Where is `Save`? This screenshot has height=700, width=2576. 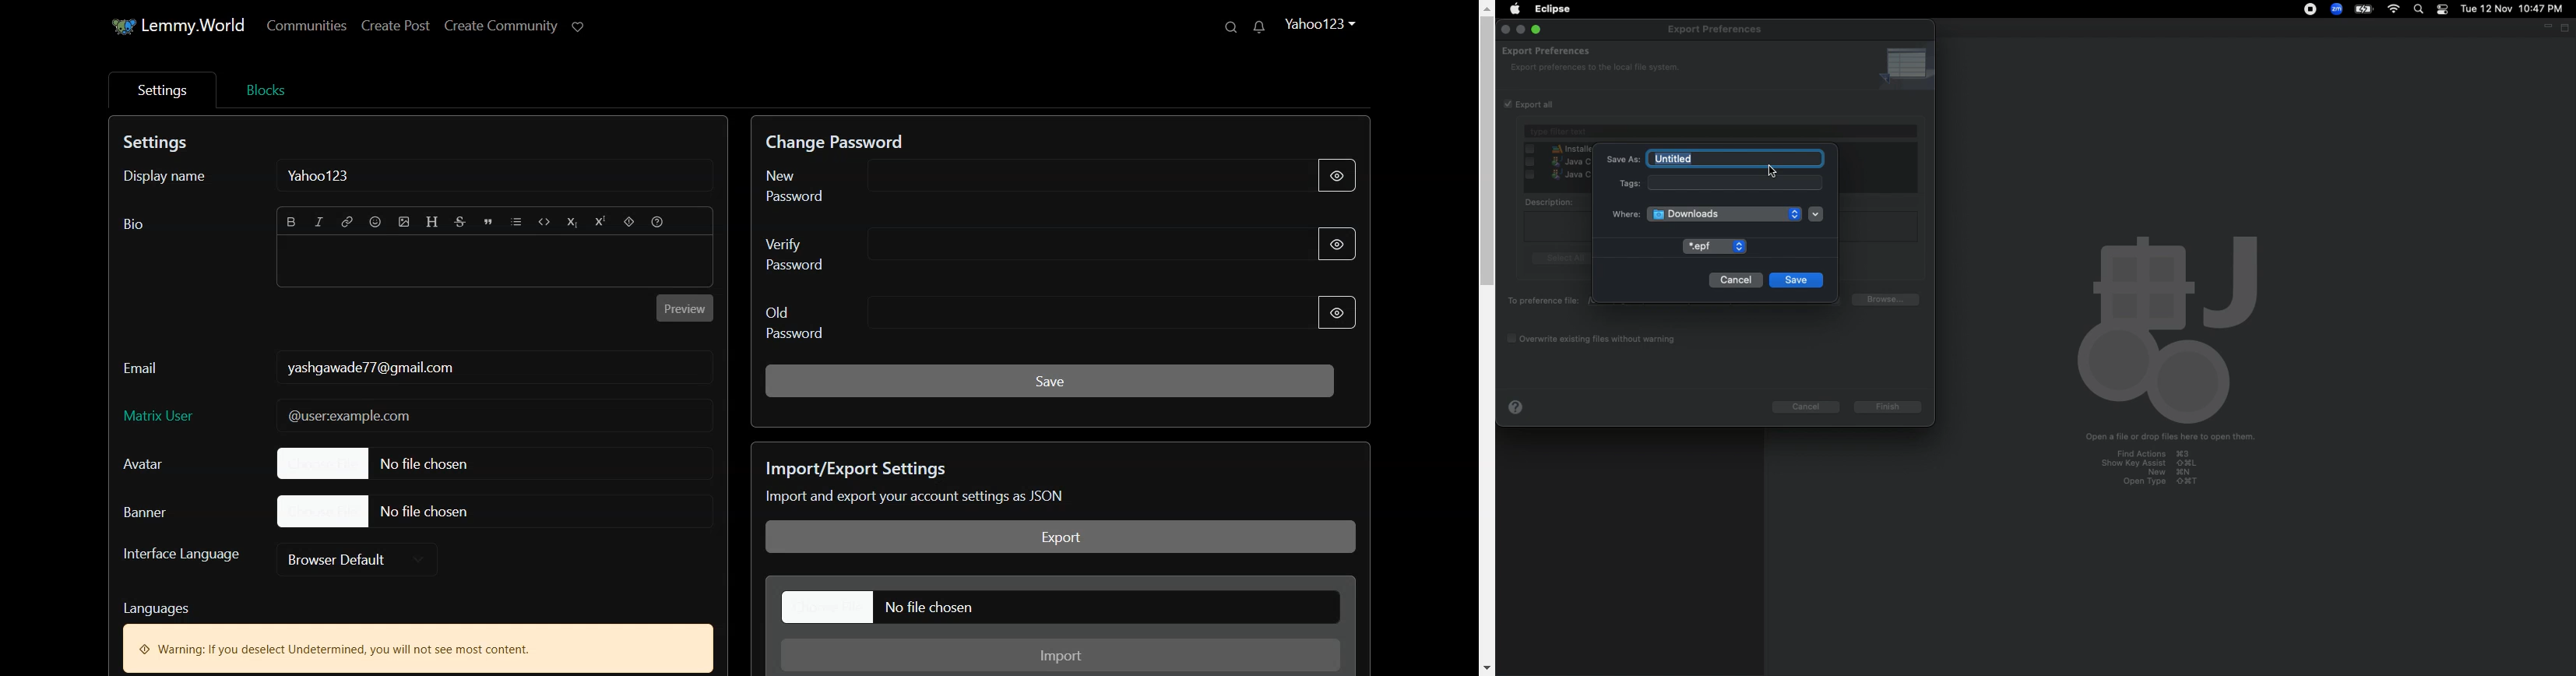 Save is located at coordinates (1050, 379).